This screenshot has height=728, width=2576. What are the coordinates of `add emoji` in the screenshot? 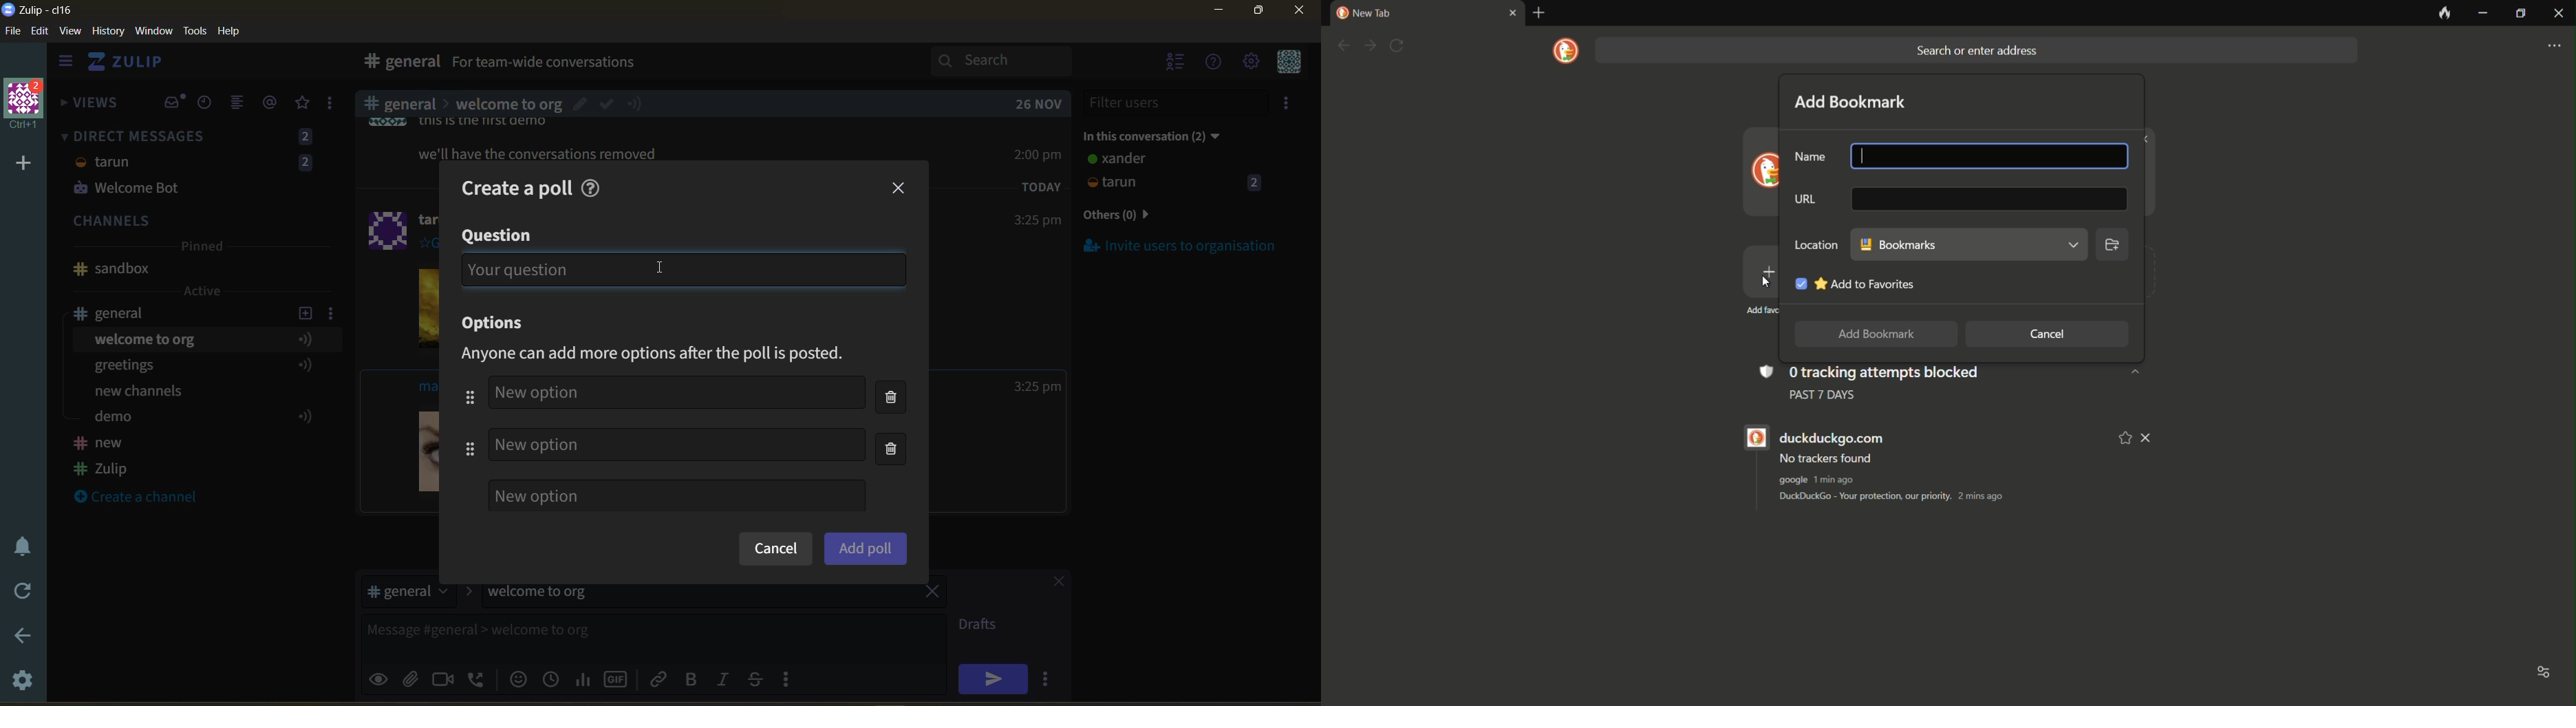 It's located at (517, 678).